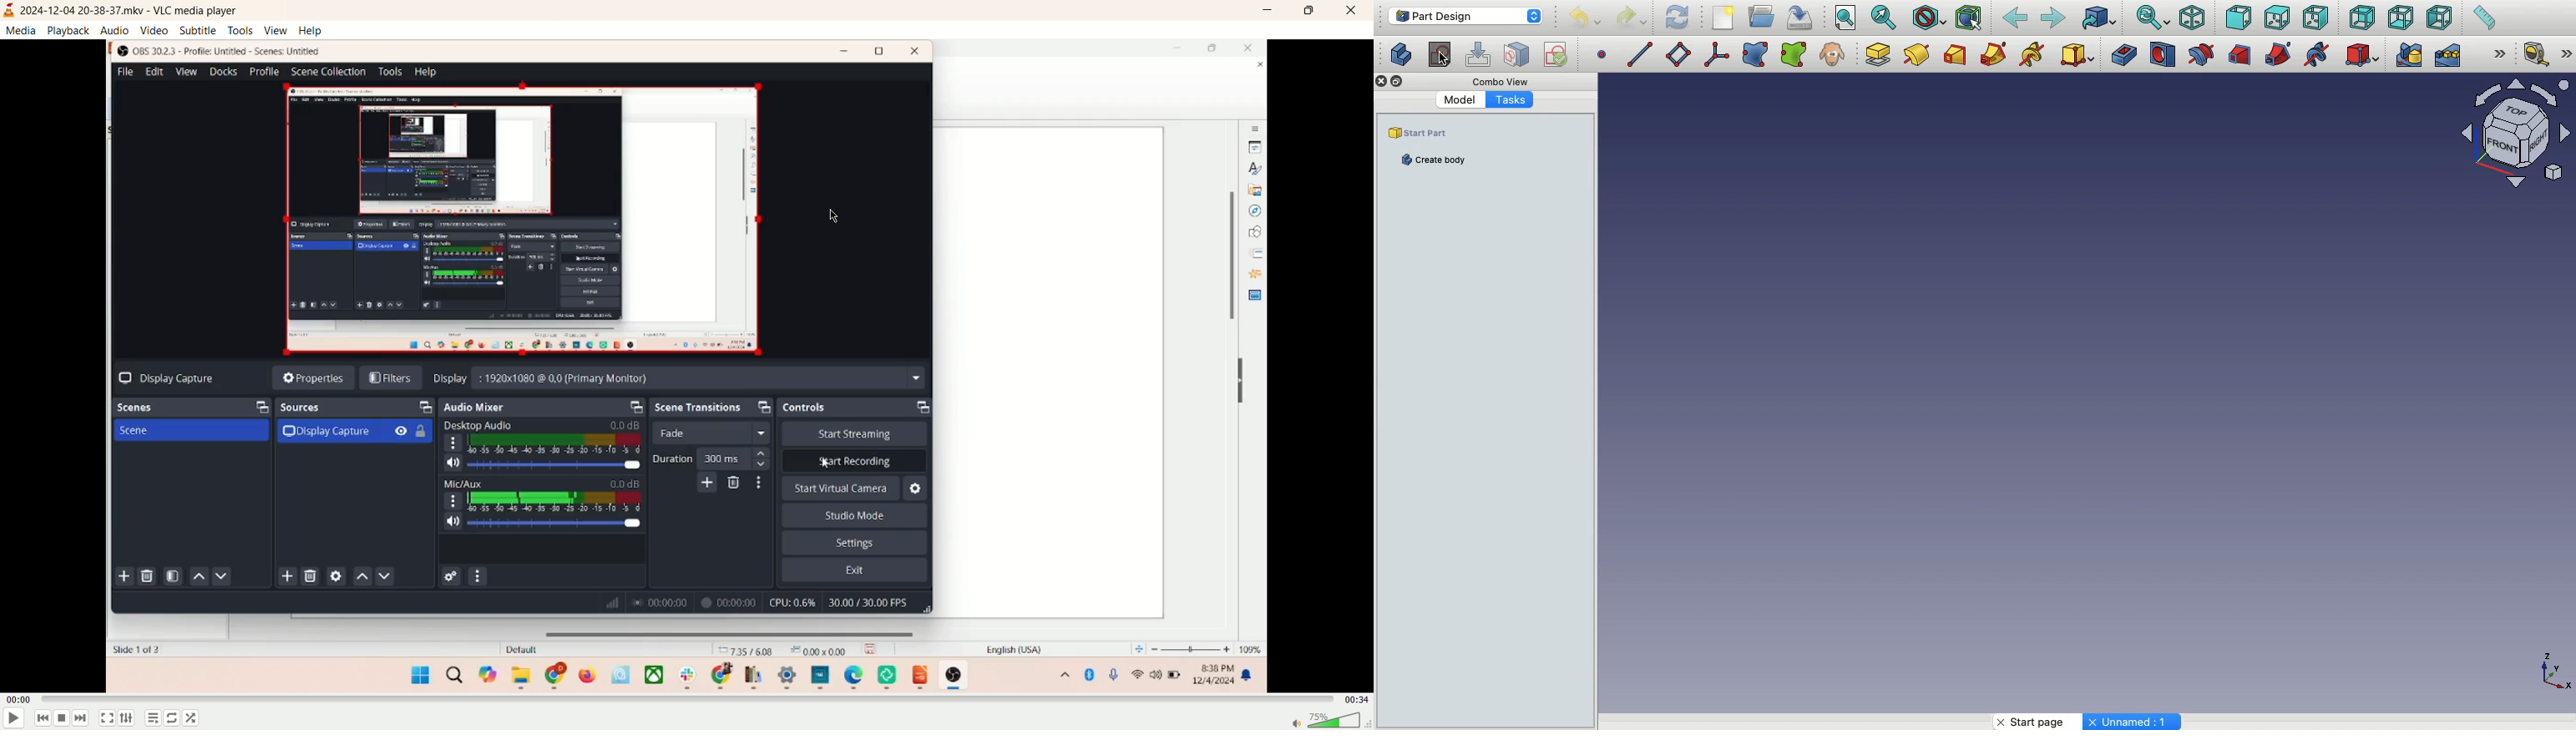 This screenshot has width=2576, height=756. I want to click on total time, so click(1357, 699).